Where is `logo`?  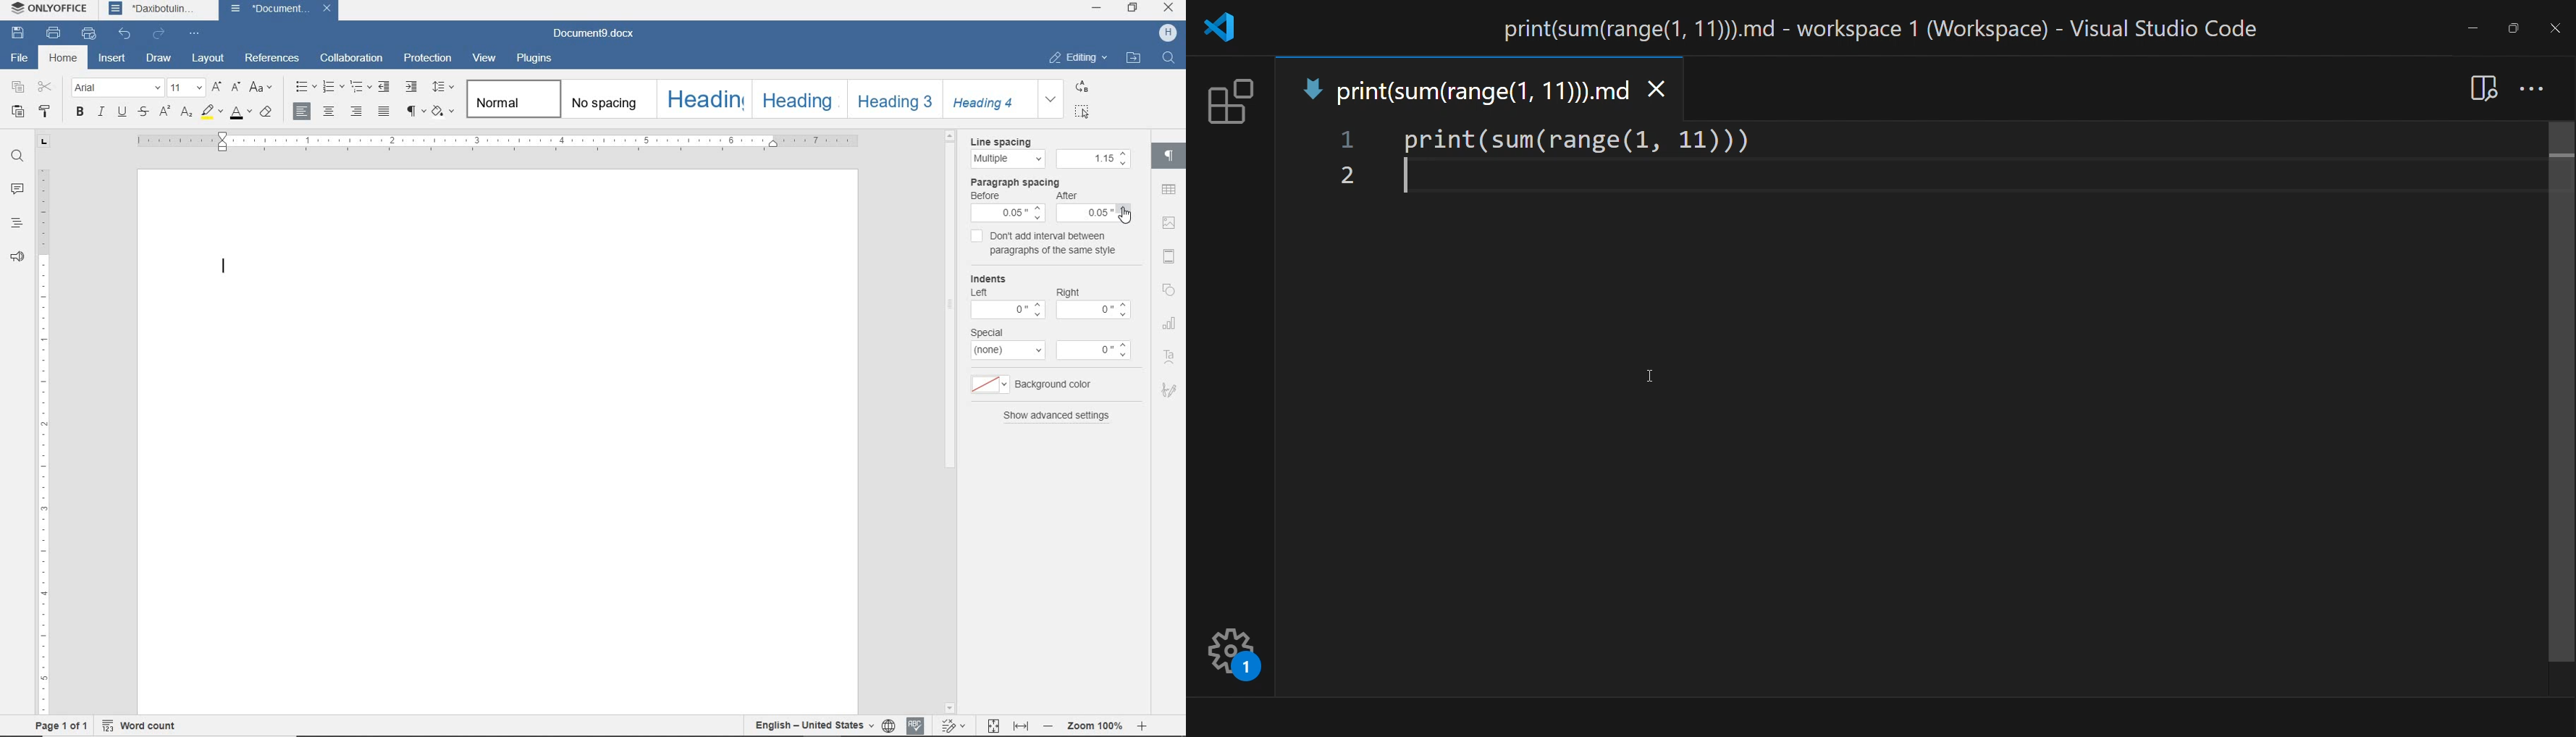 logo is located at coordinates (1223, 28).